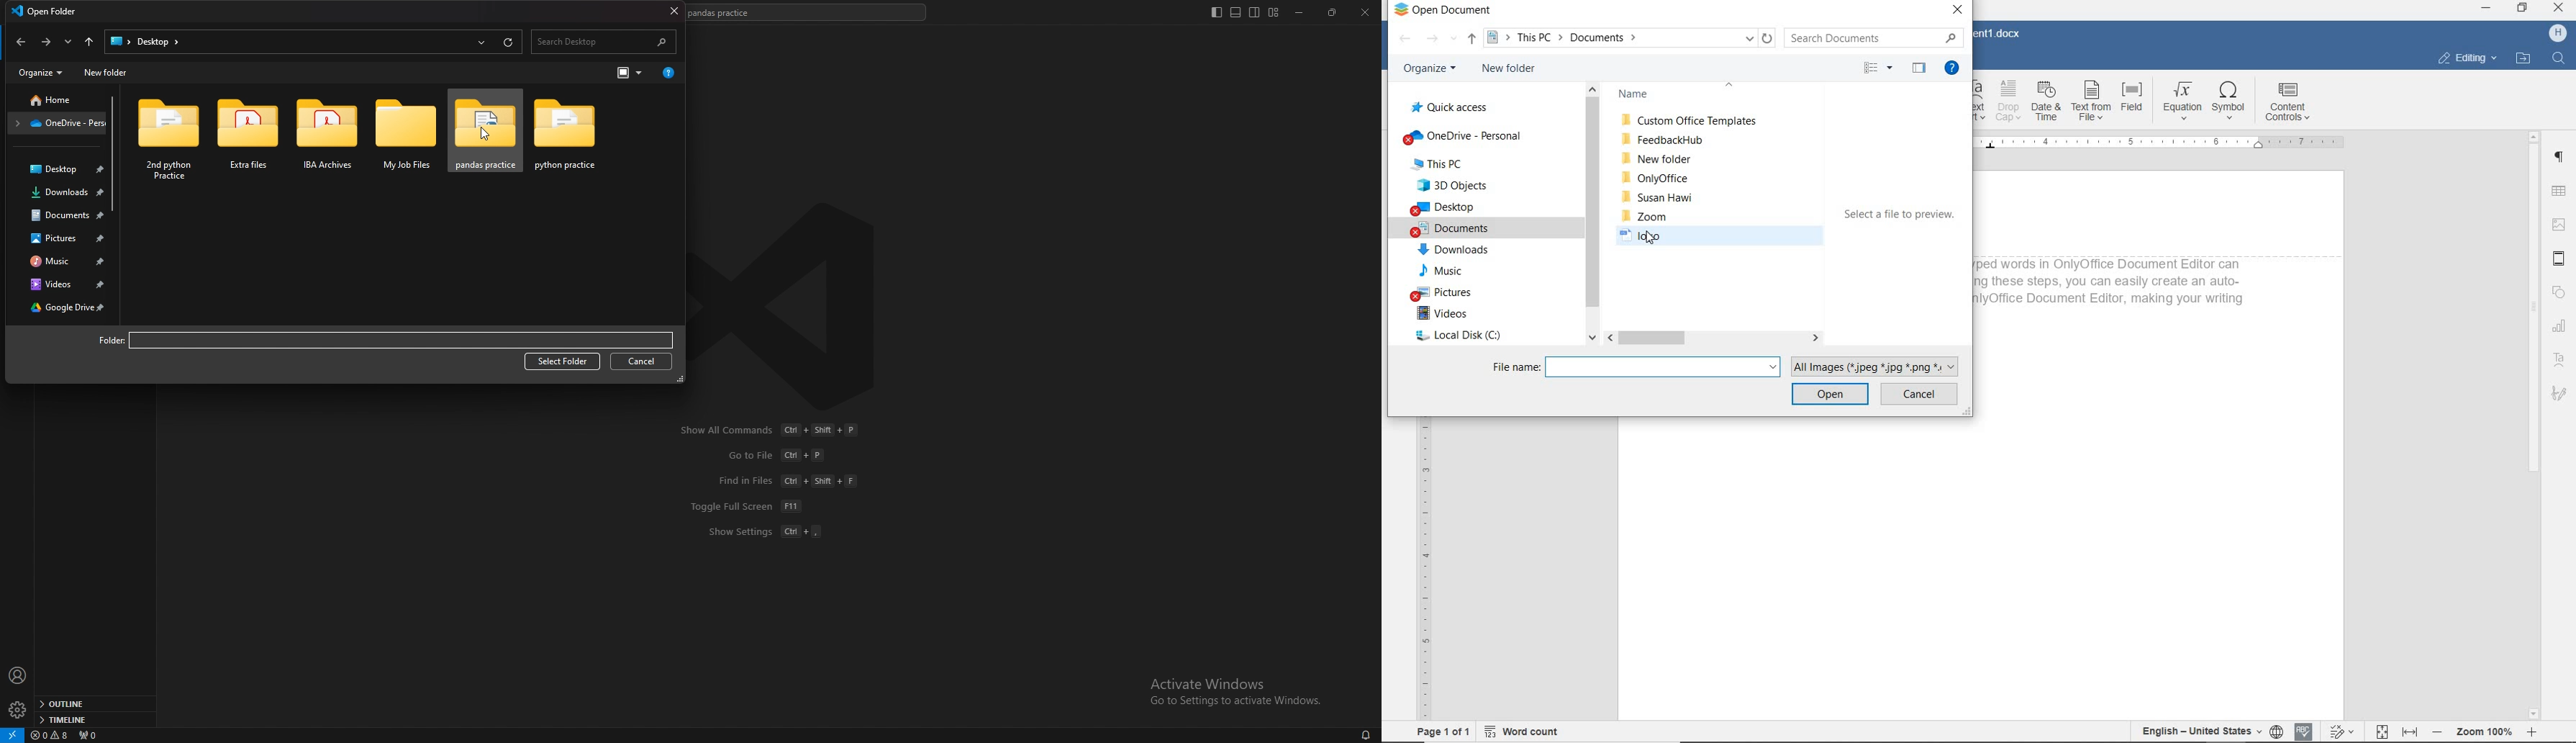 The width and height of the screenshot is (2576, 756). What do you see at coordinates (50, 735) in the screenshot?
I see `warnings` at bounding box center [50, 735].